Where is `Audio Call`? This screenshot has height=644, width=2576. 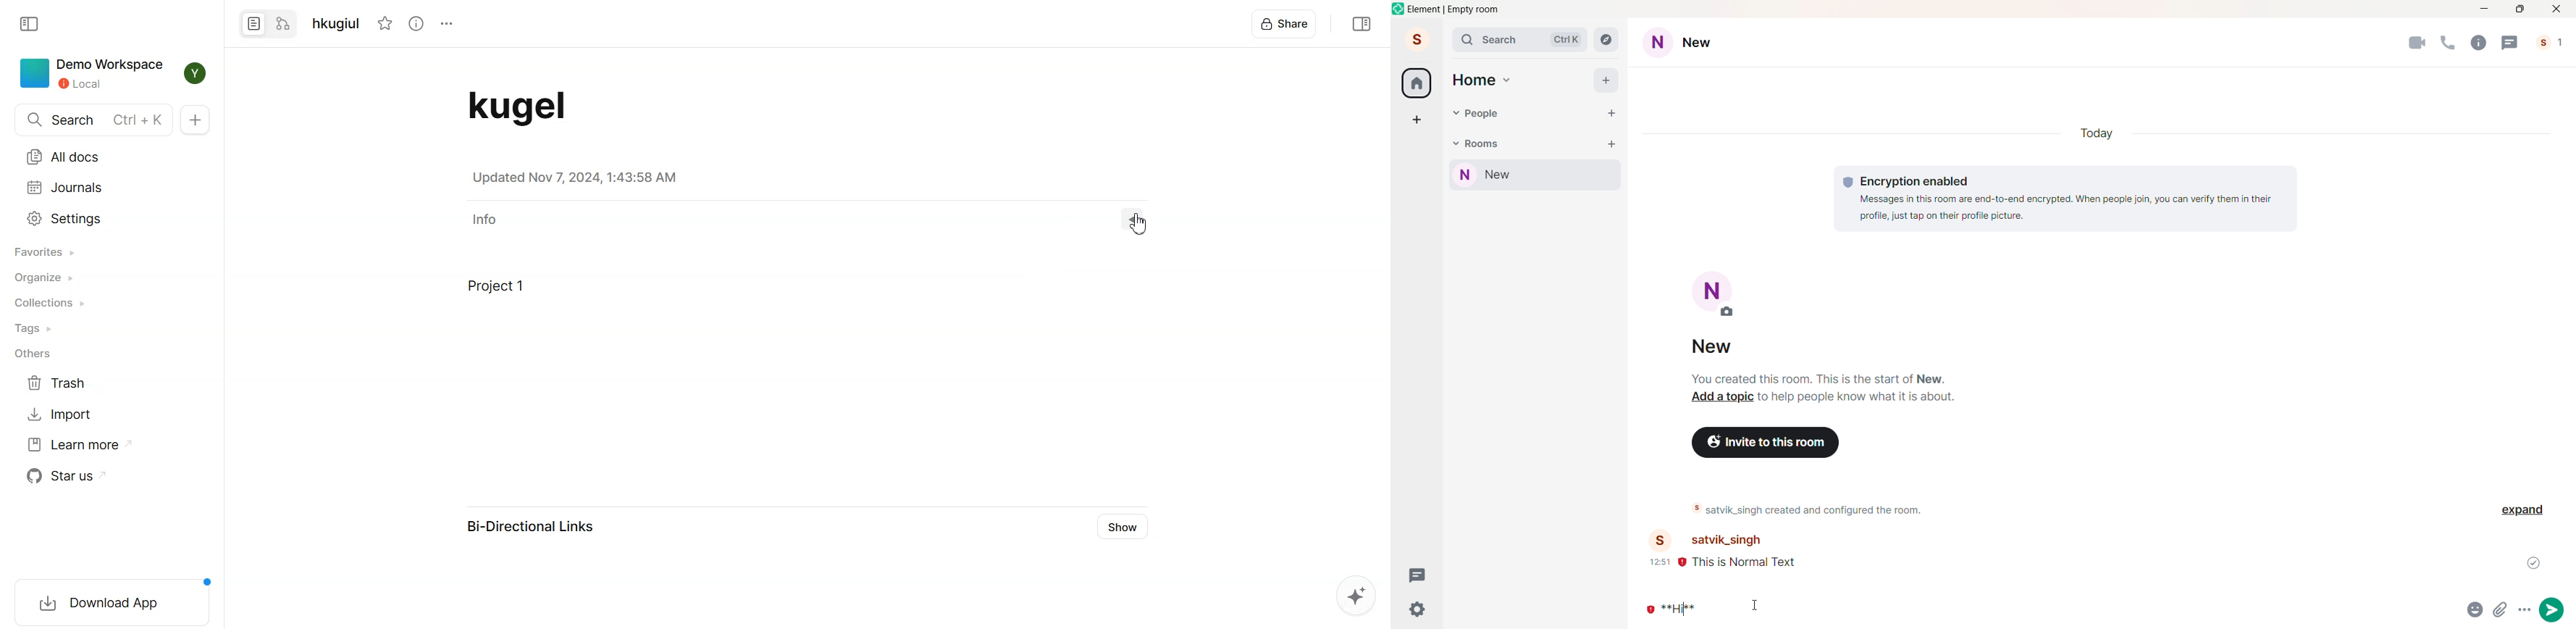 Audio Call is located at coordinates (2446, 43).